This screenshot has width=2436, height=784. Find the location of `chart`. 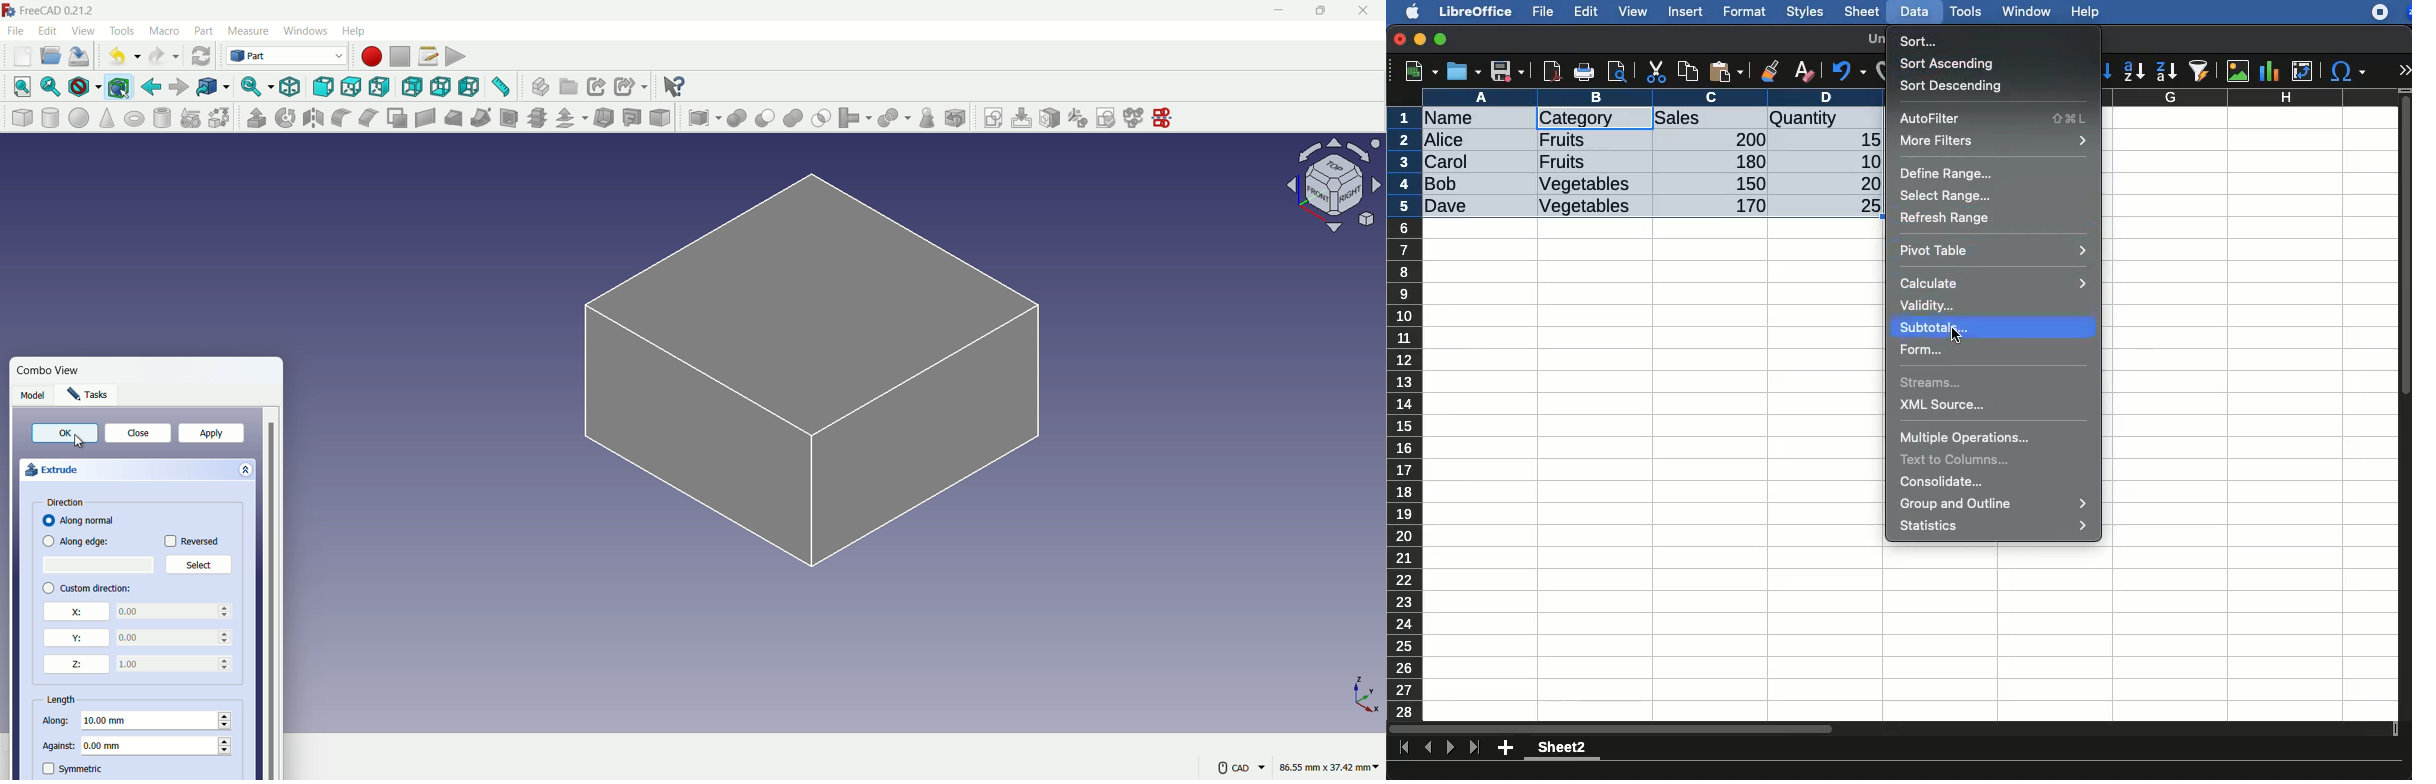

chart is located at coordinates (2270, 71).